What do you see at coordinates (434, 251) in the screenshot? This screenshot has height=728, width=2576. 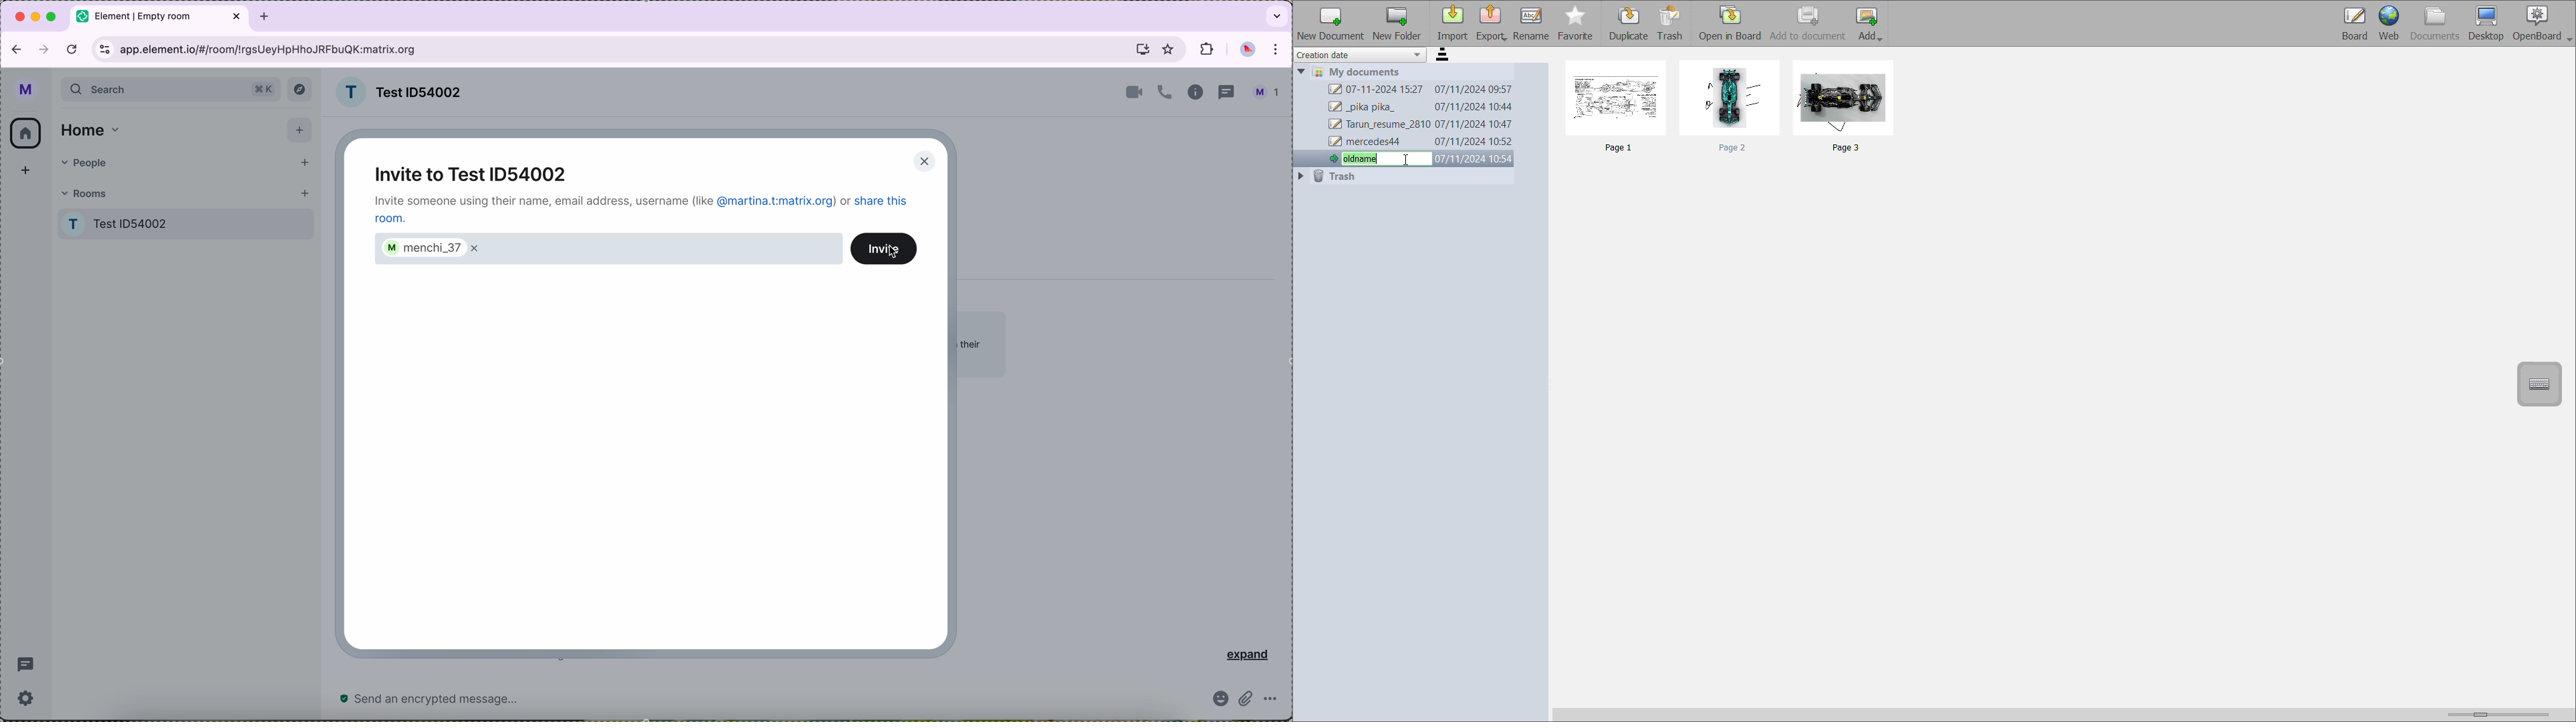 I see `menchi_37` at bounding box center [434, 251].